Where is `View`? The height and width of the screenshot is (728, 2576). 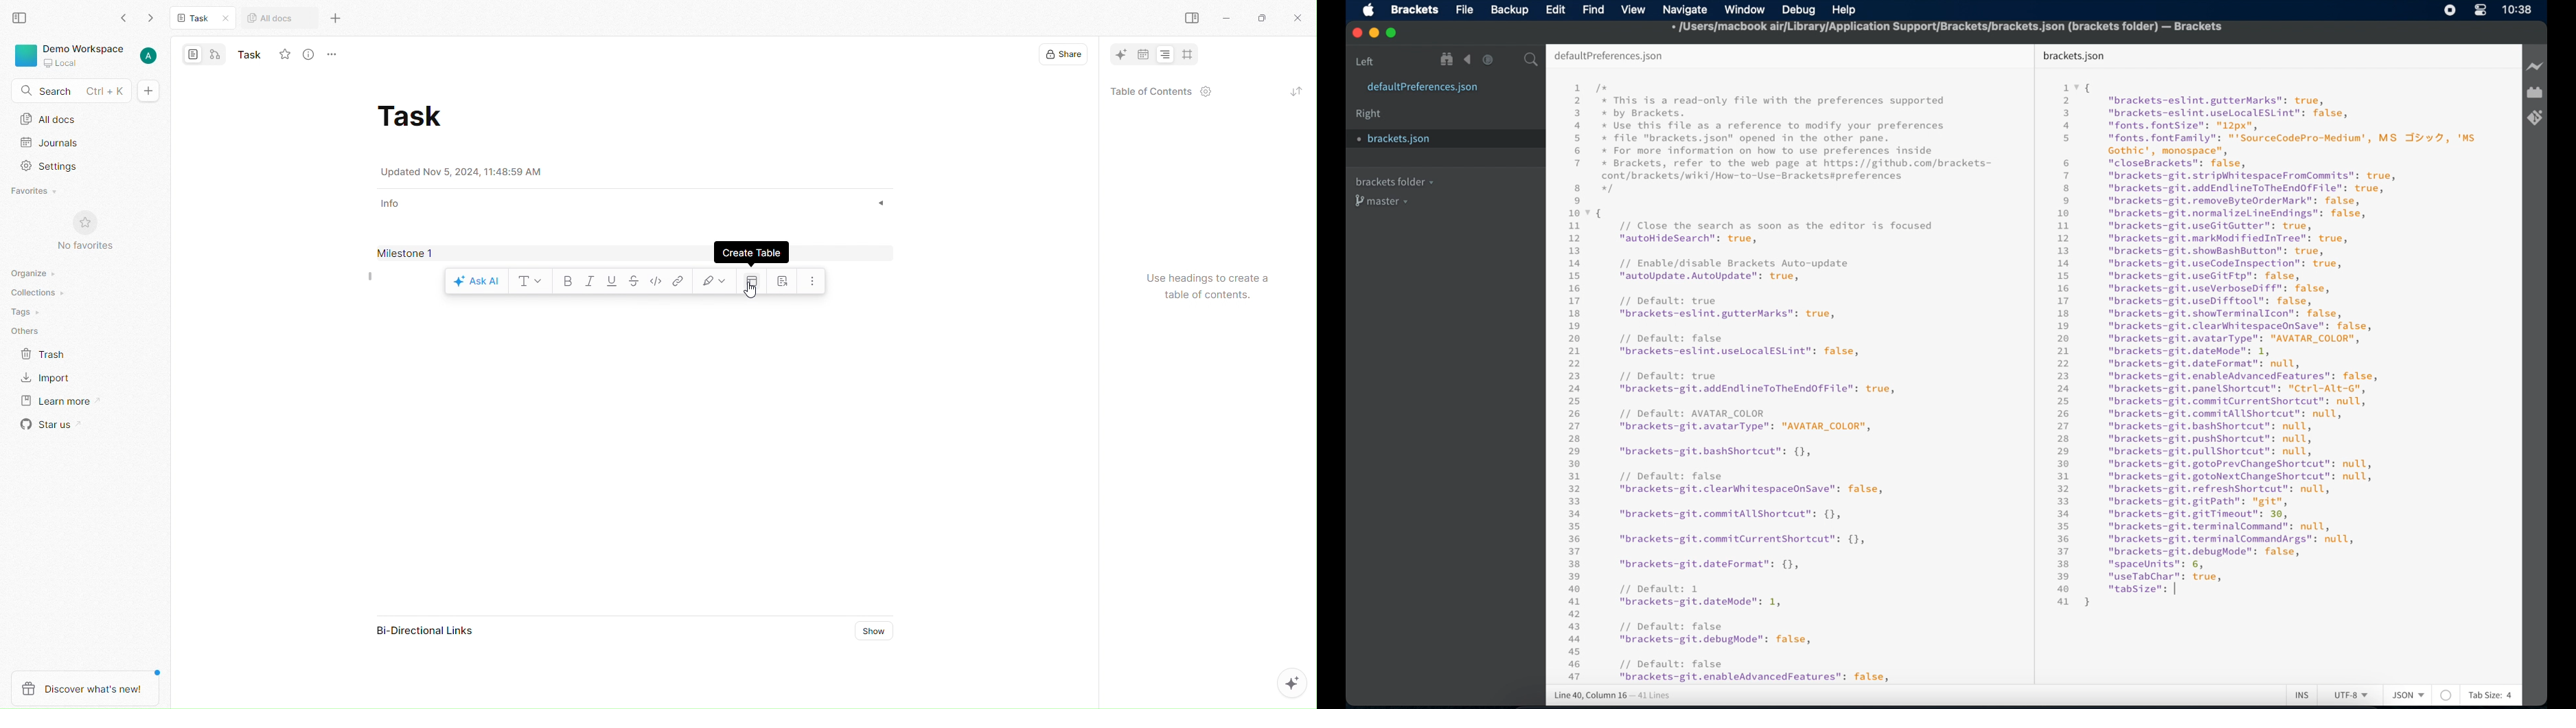 View is located at coordinates (18, 19).